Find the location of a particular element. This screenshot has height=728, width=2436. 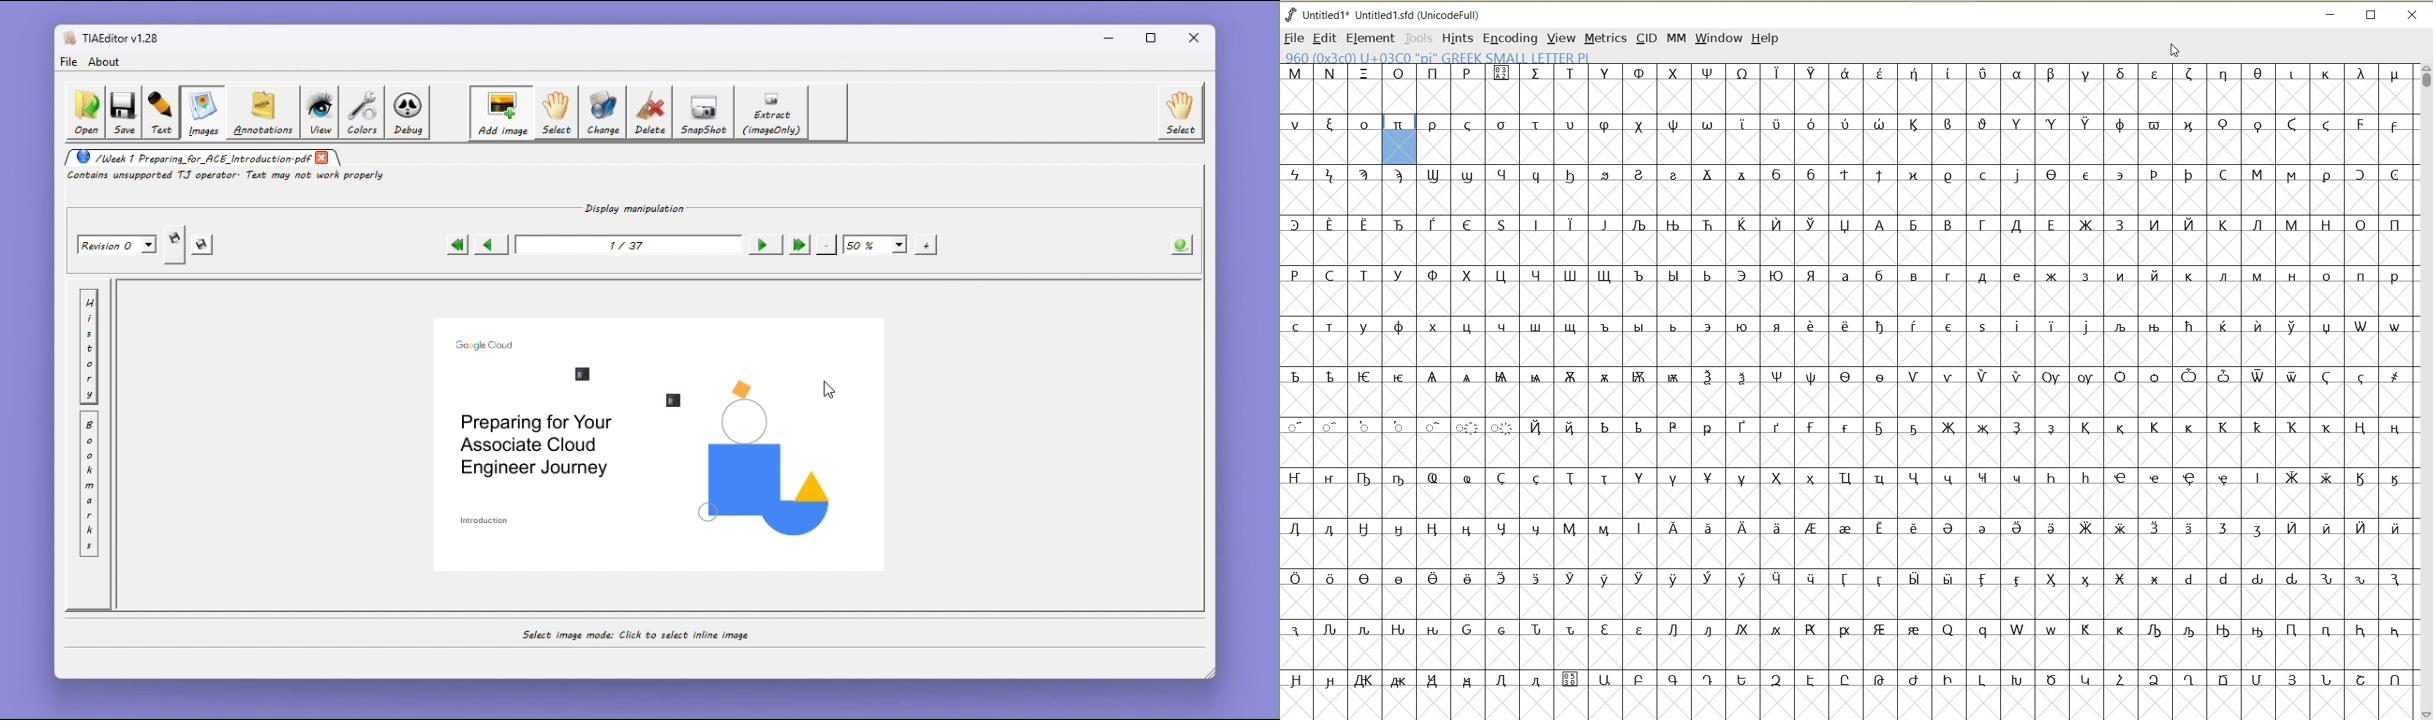

GLYPHY INFO is located at coordinates (1437, 56).